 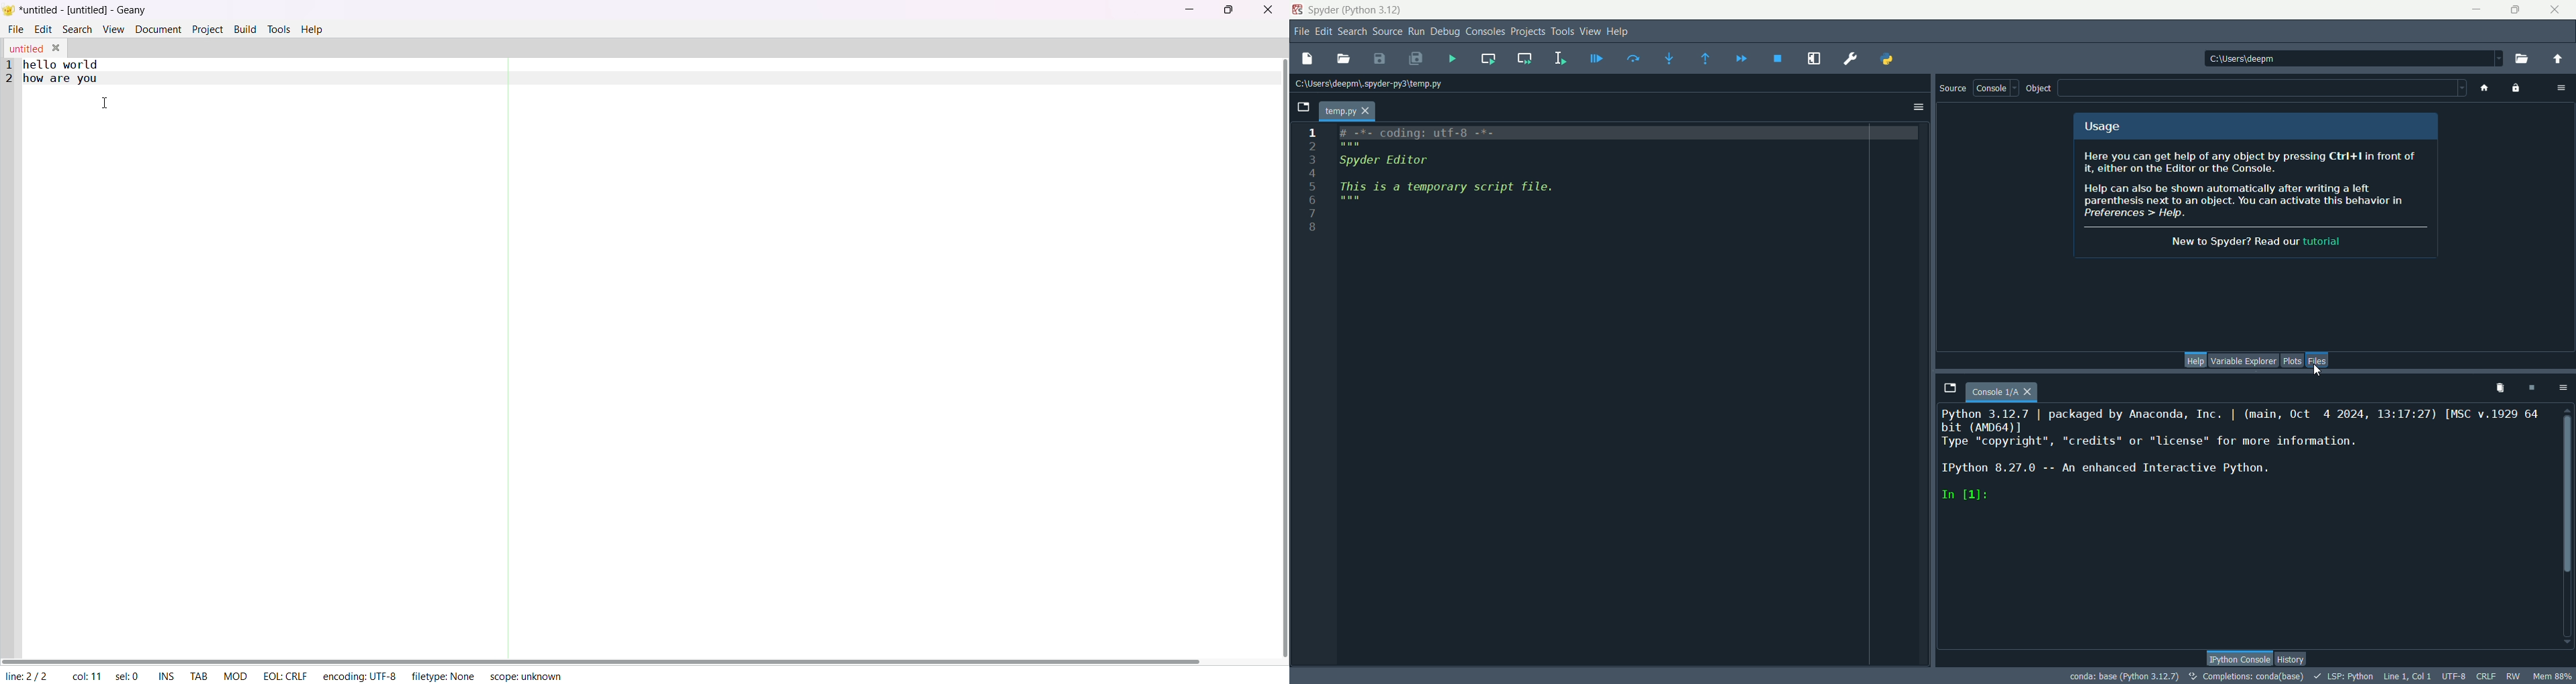 What do you see at coordinates (2292, 361) in the screenshot?
I see `plots` at bounding box center [2292, 361].